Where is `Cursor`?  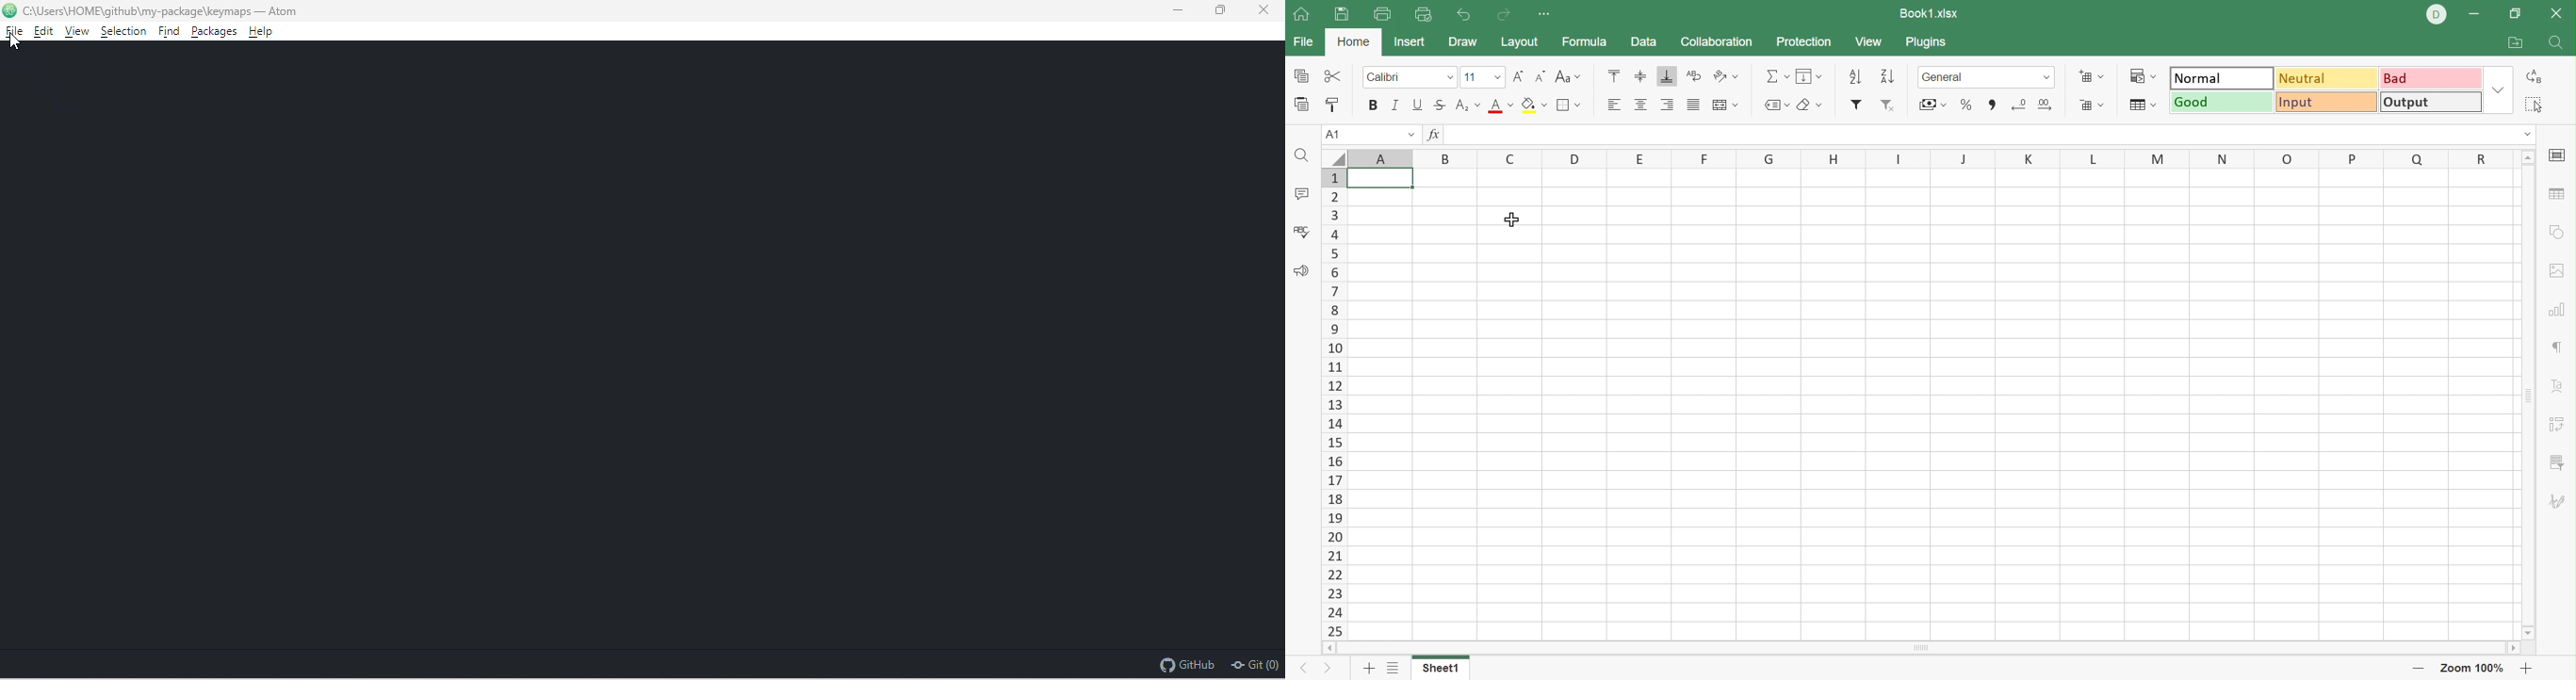
Cursor is located at coordinates (1508, 218).